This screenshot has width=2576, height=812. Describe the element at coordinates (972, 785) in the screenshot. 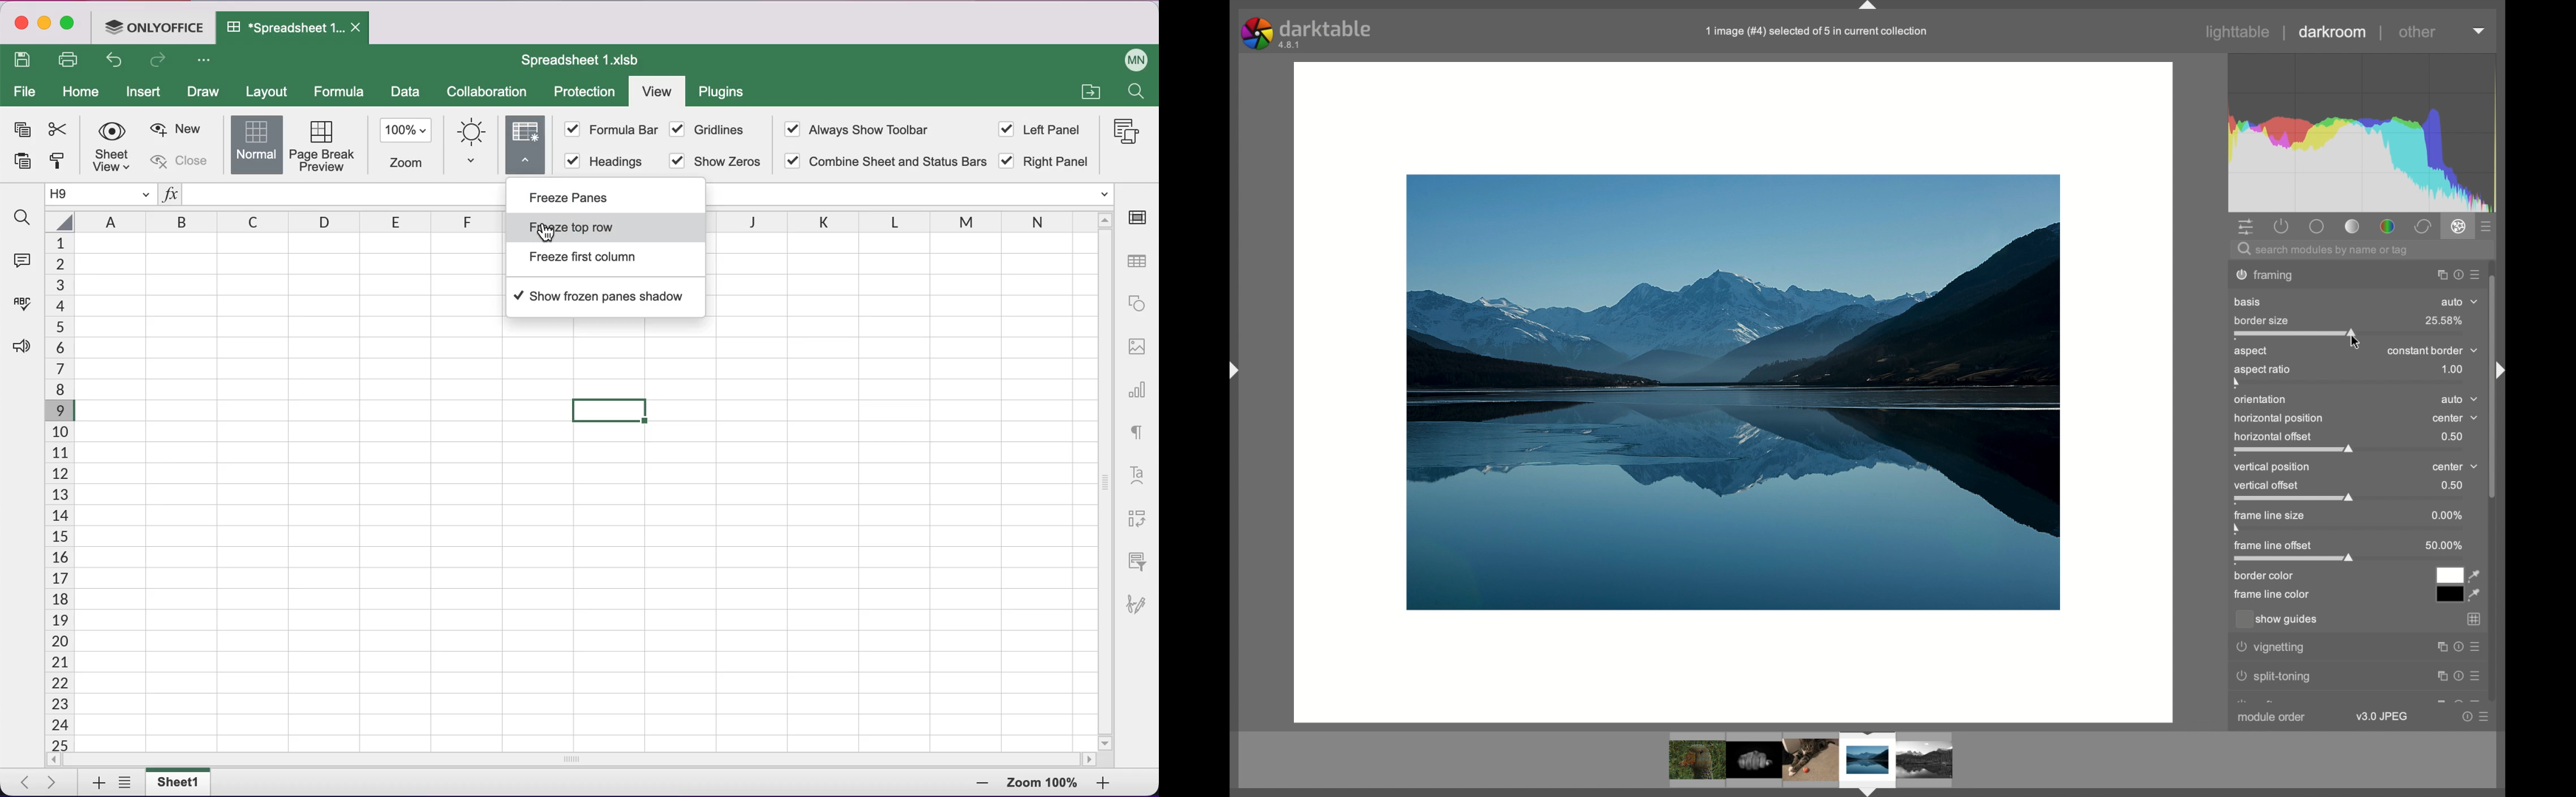

I see `zoom in` at that location.